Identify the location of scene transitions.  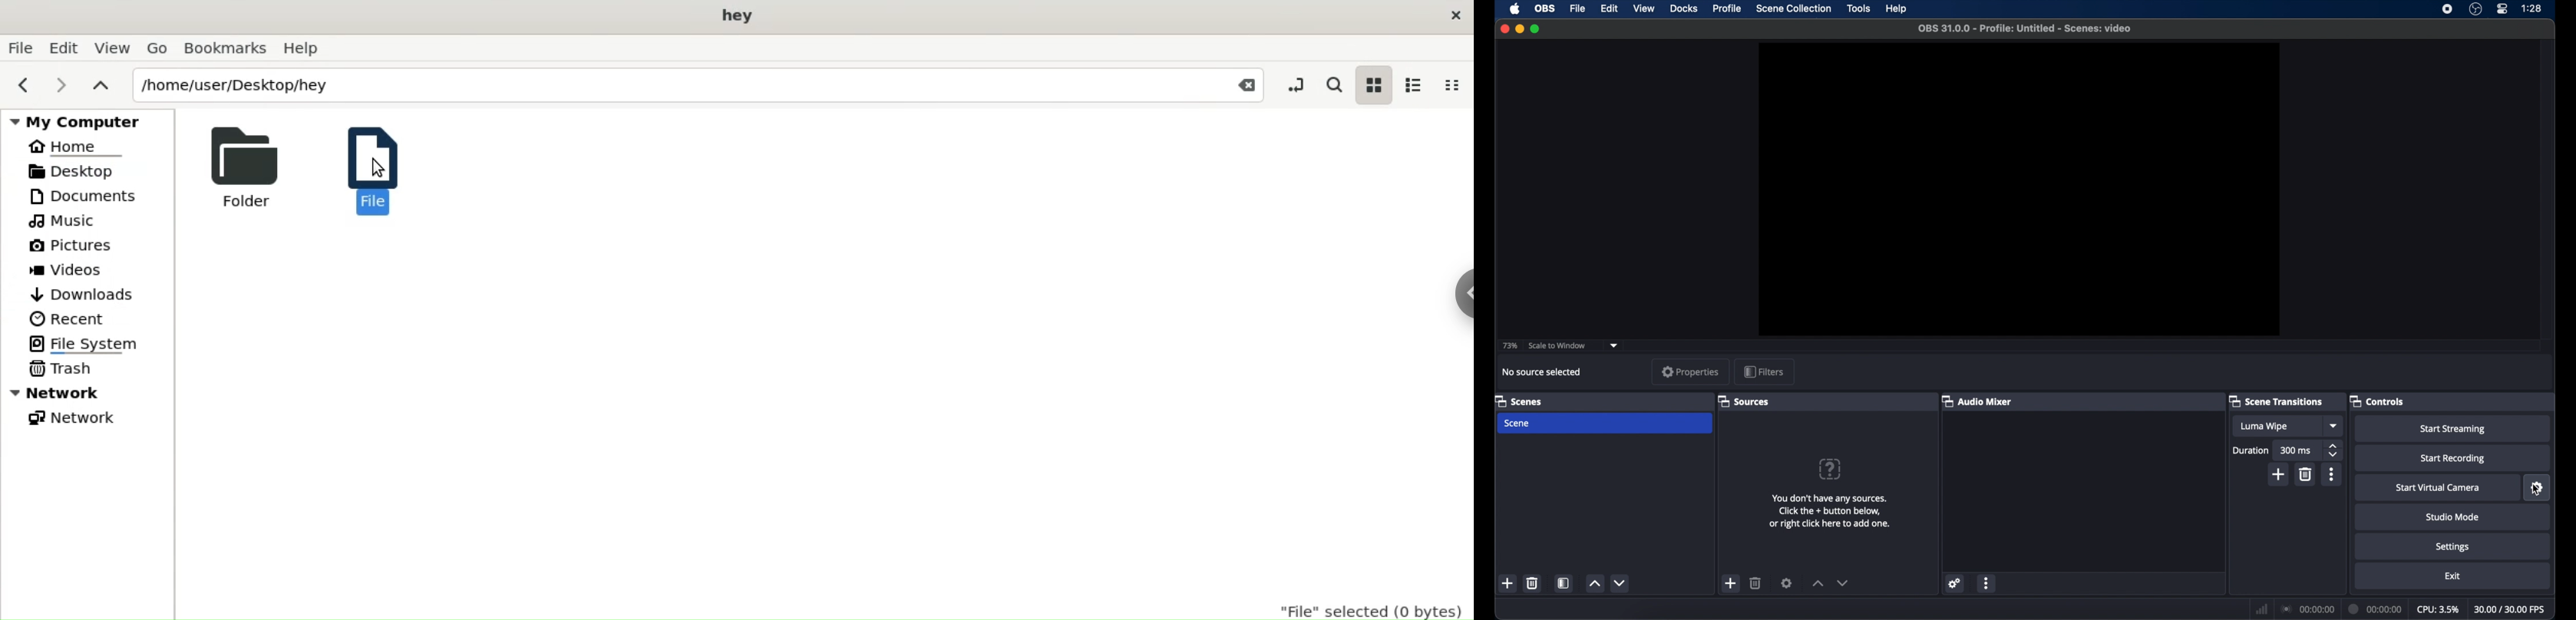
(2279, 402).